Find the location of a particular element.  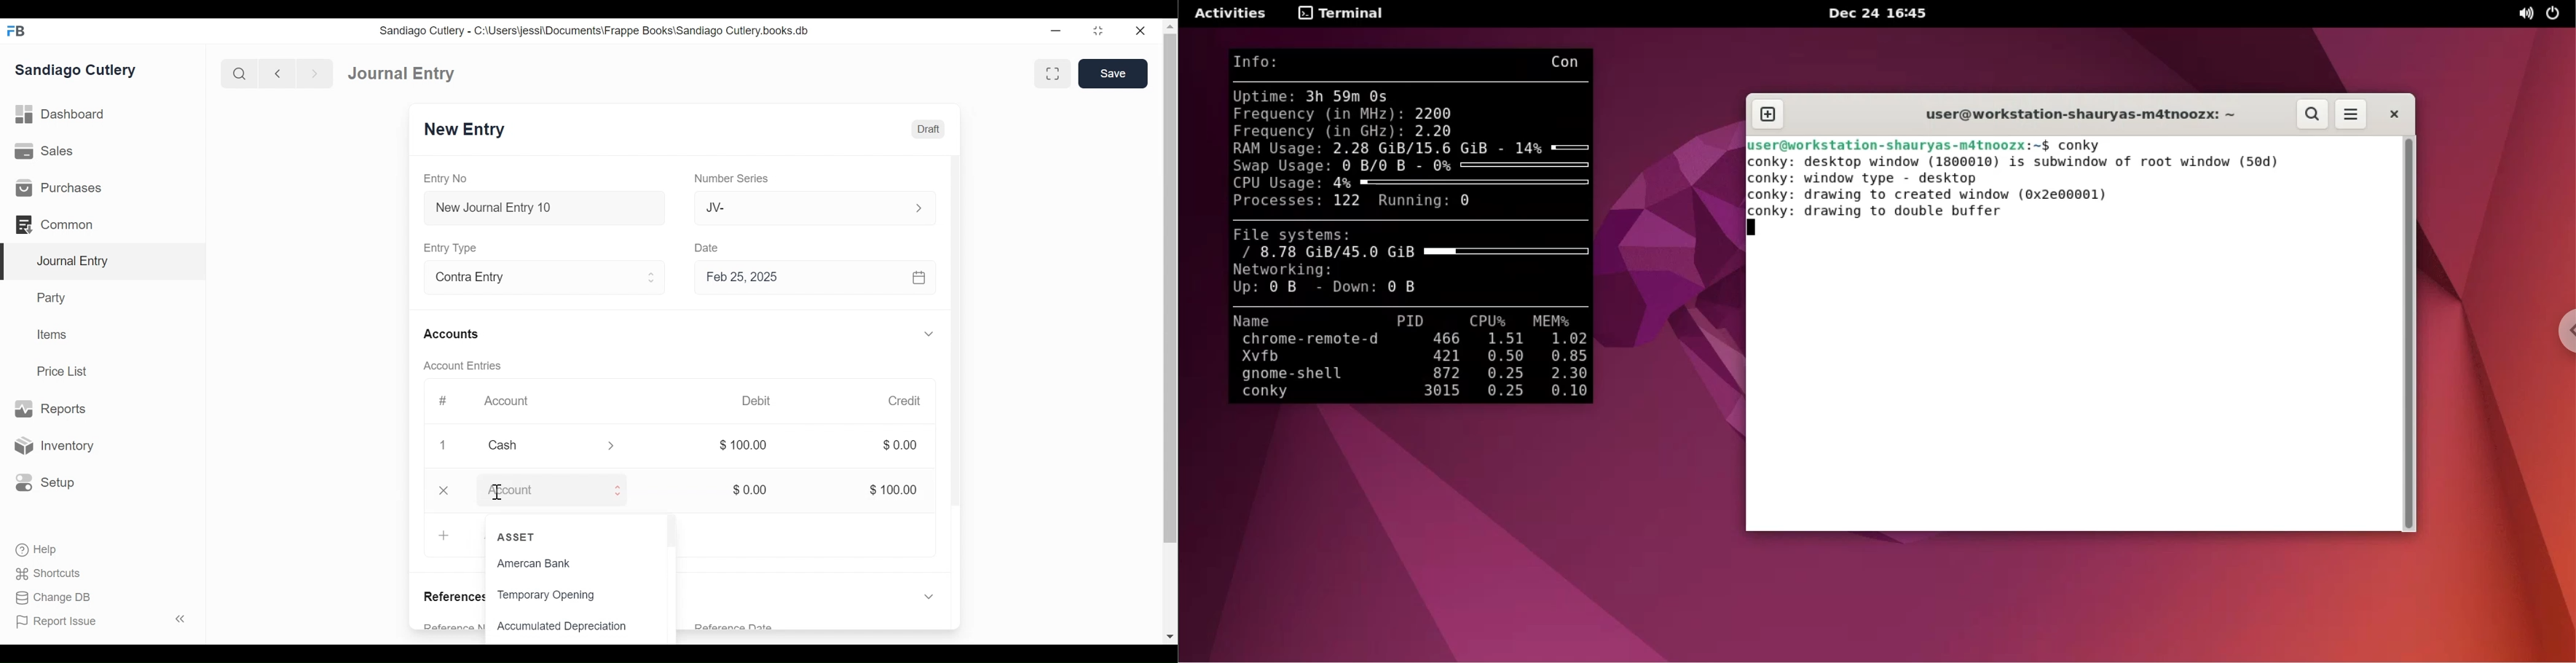

$100.00 is located at coordinates (896, 489).